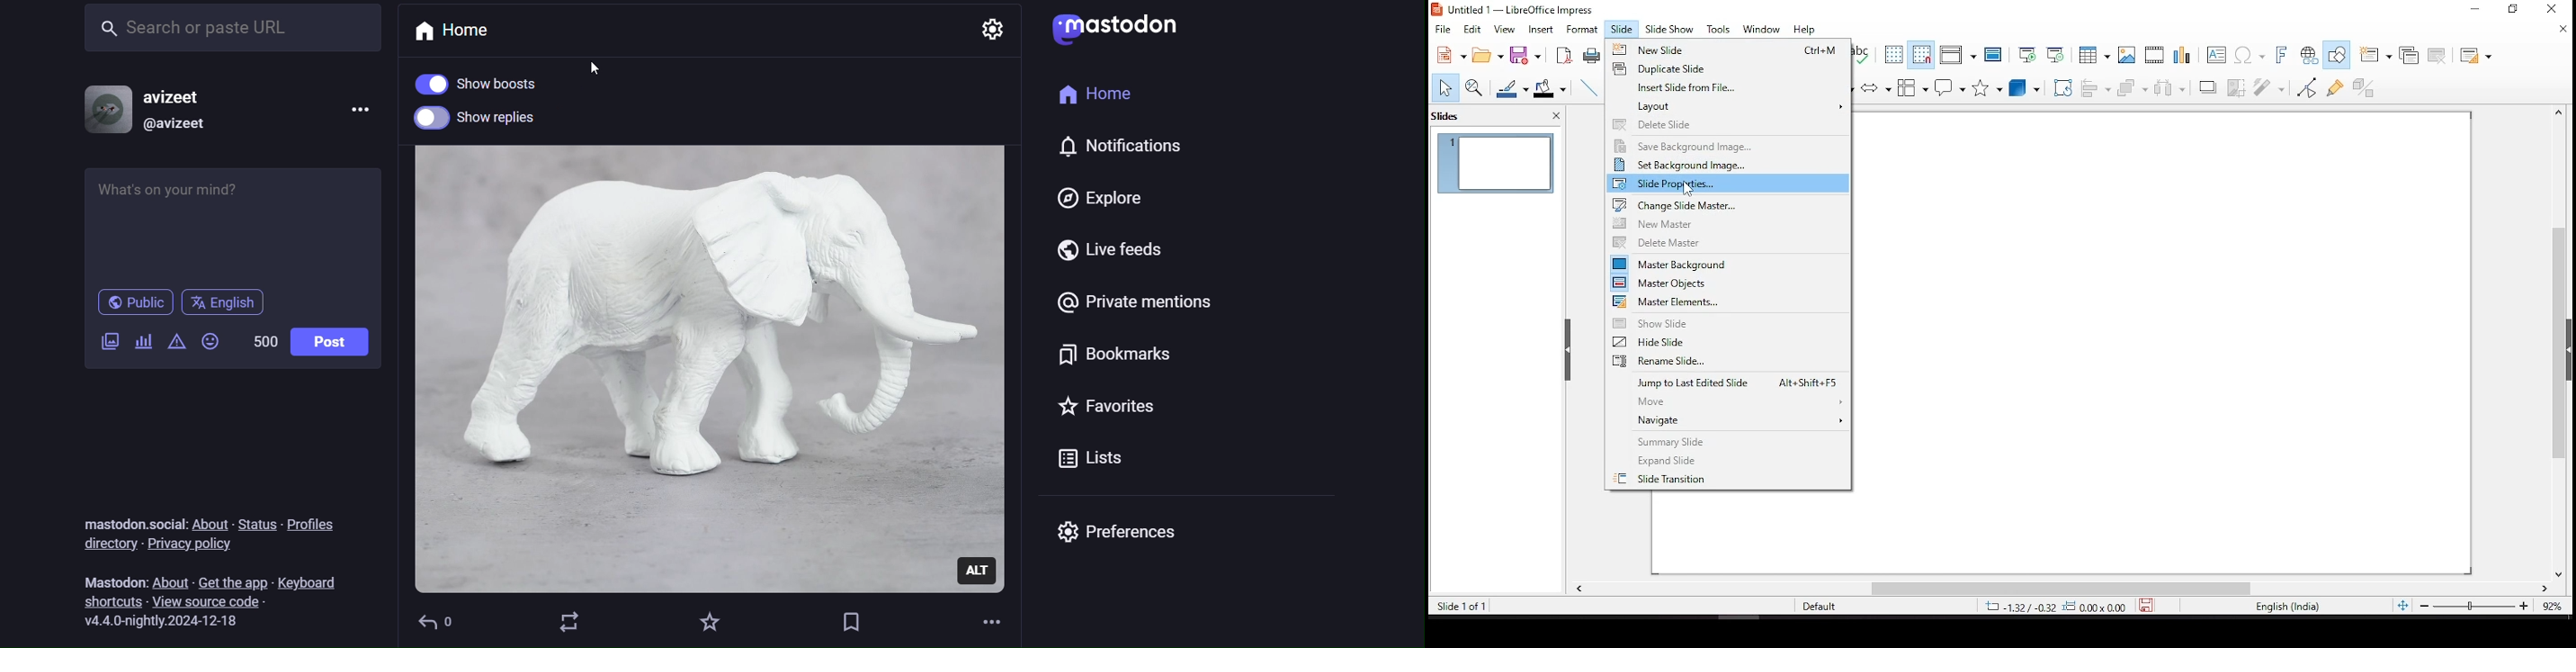 Image resolution: width=2576 pixels, height=672 pixels. I want to click on insert audio or video, so click(2155, 56).